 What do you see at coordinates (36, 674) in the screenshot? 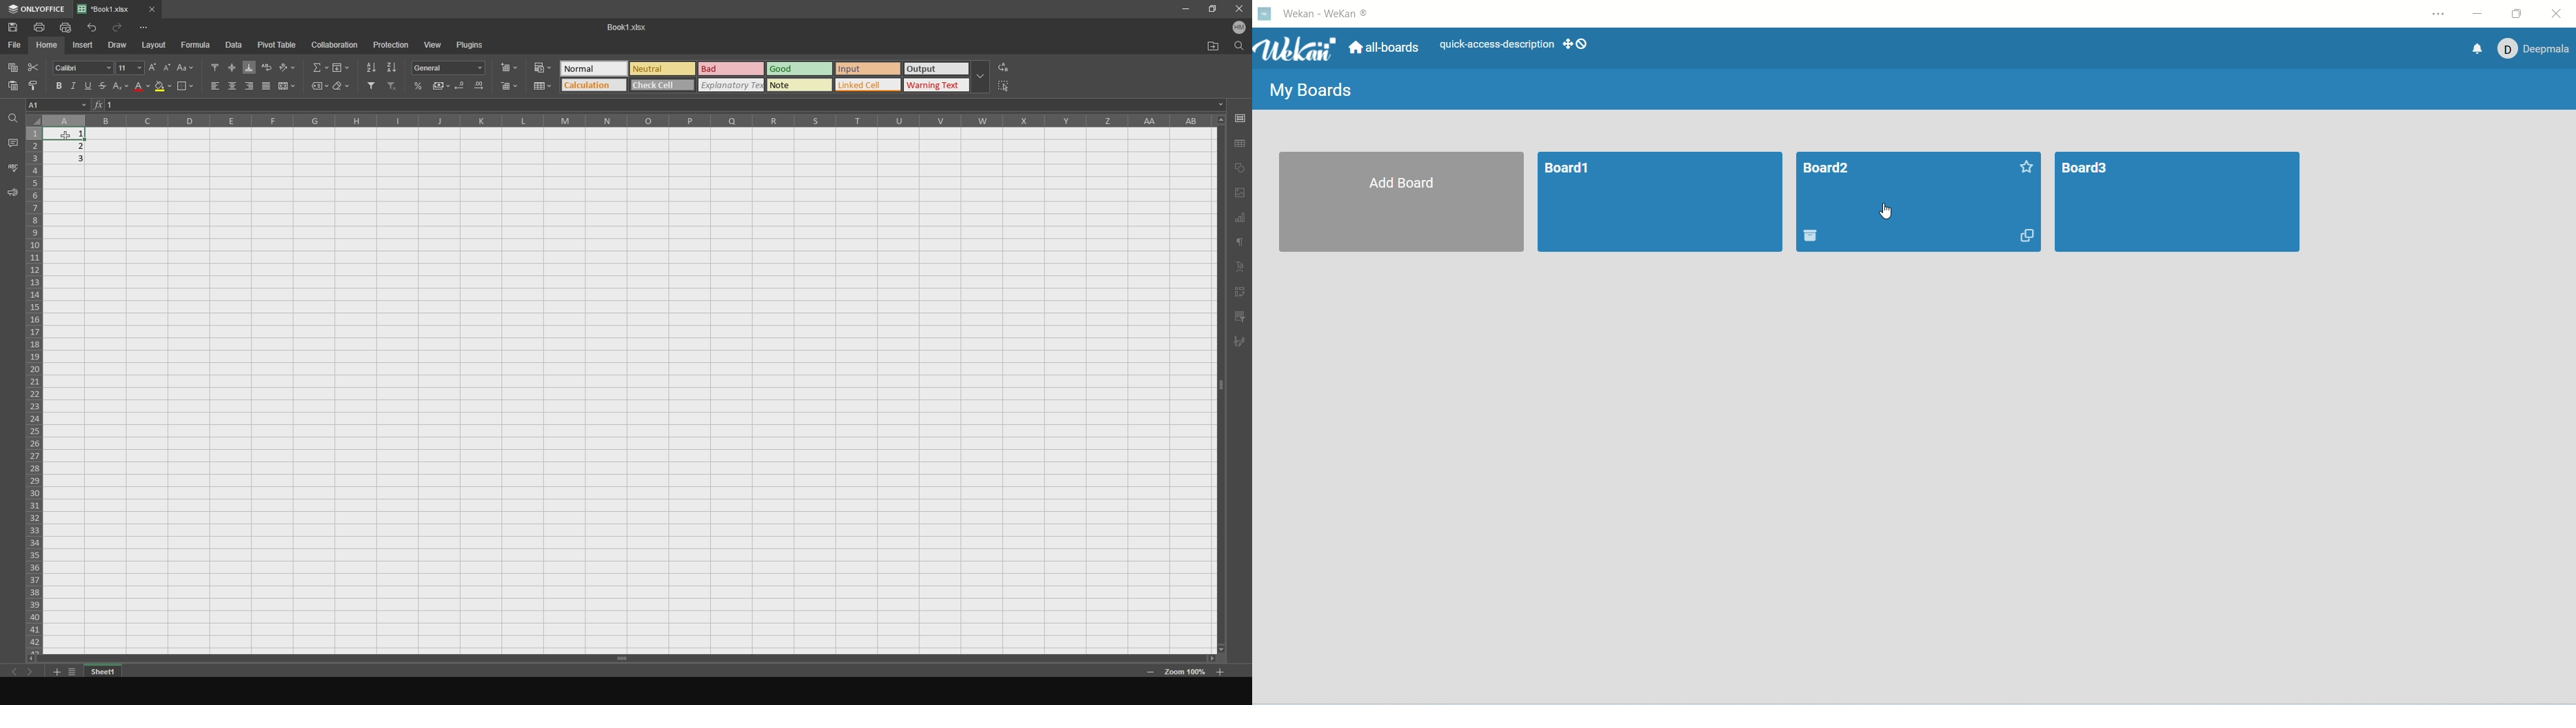
I see `next sheet` at bounding box center [36, 674].